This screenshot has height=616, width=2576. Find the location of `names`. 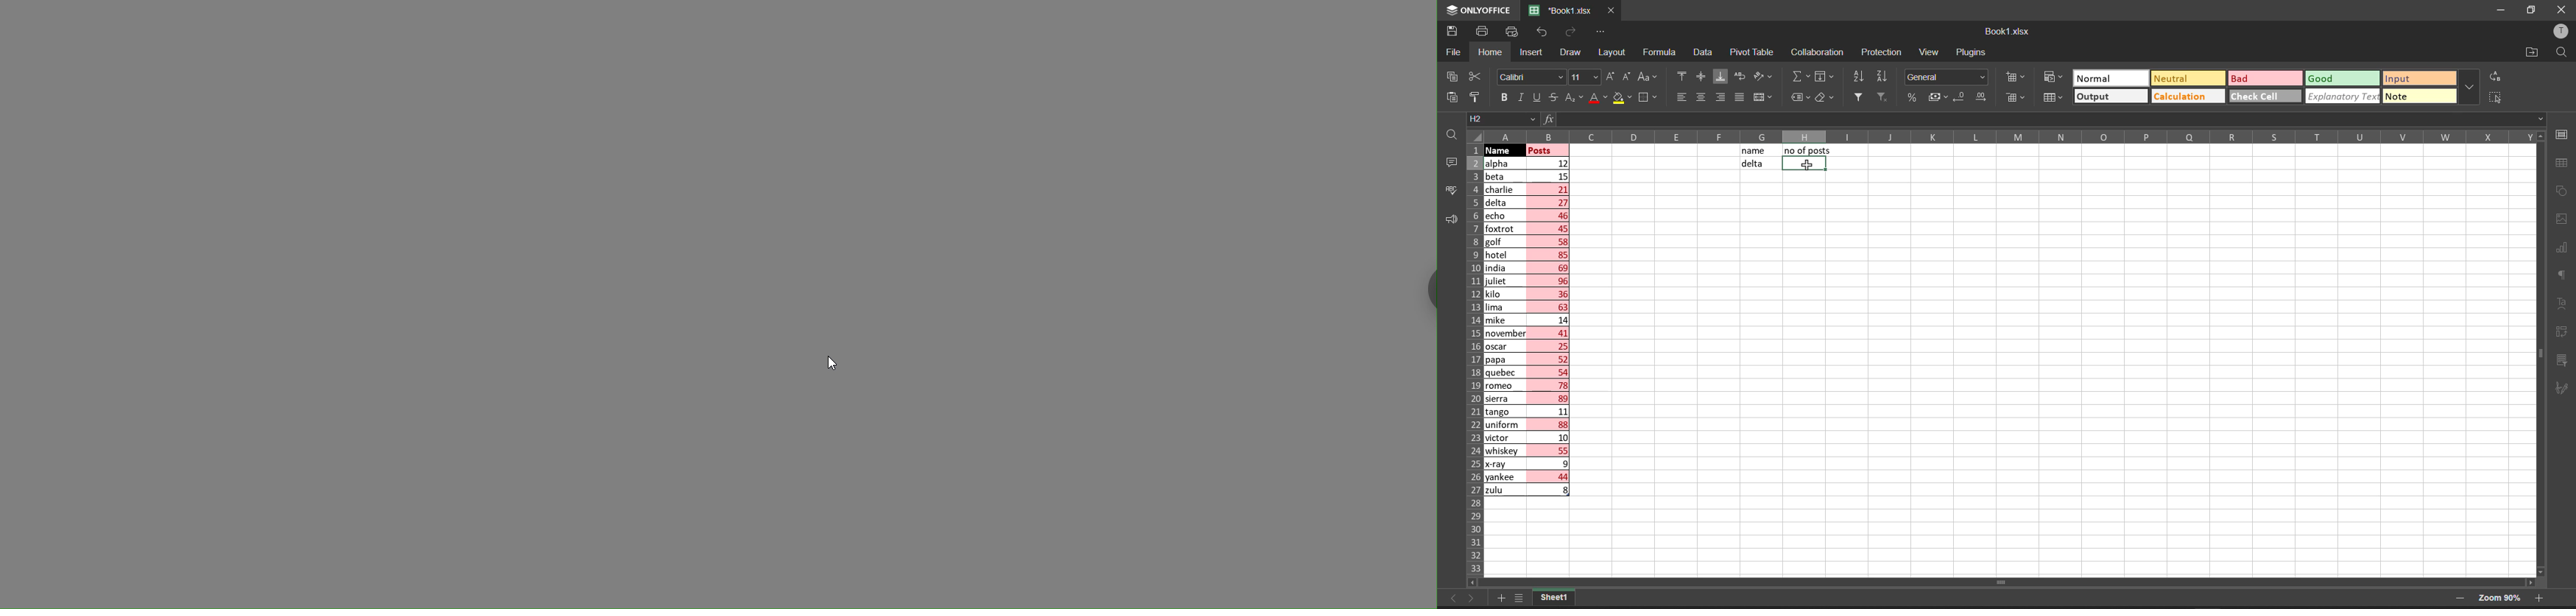

names is located at coordinates (1503, 326).